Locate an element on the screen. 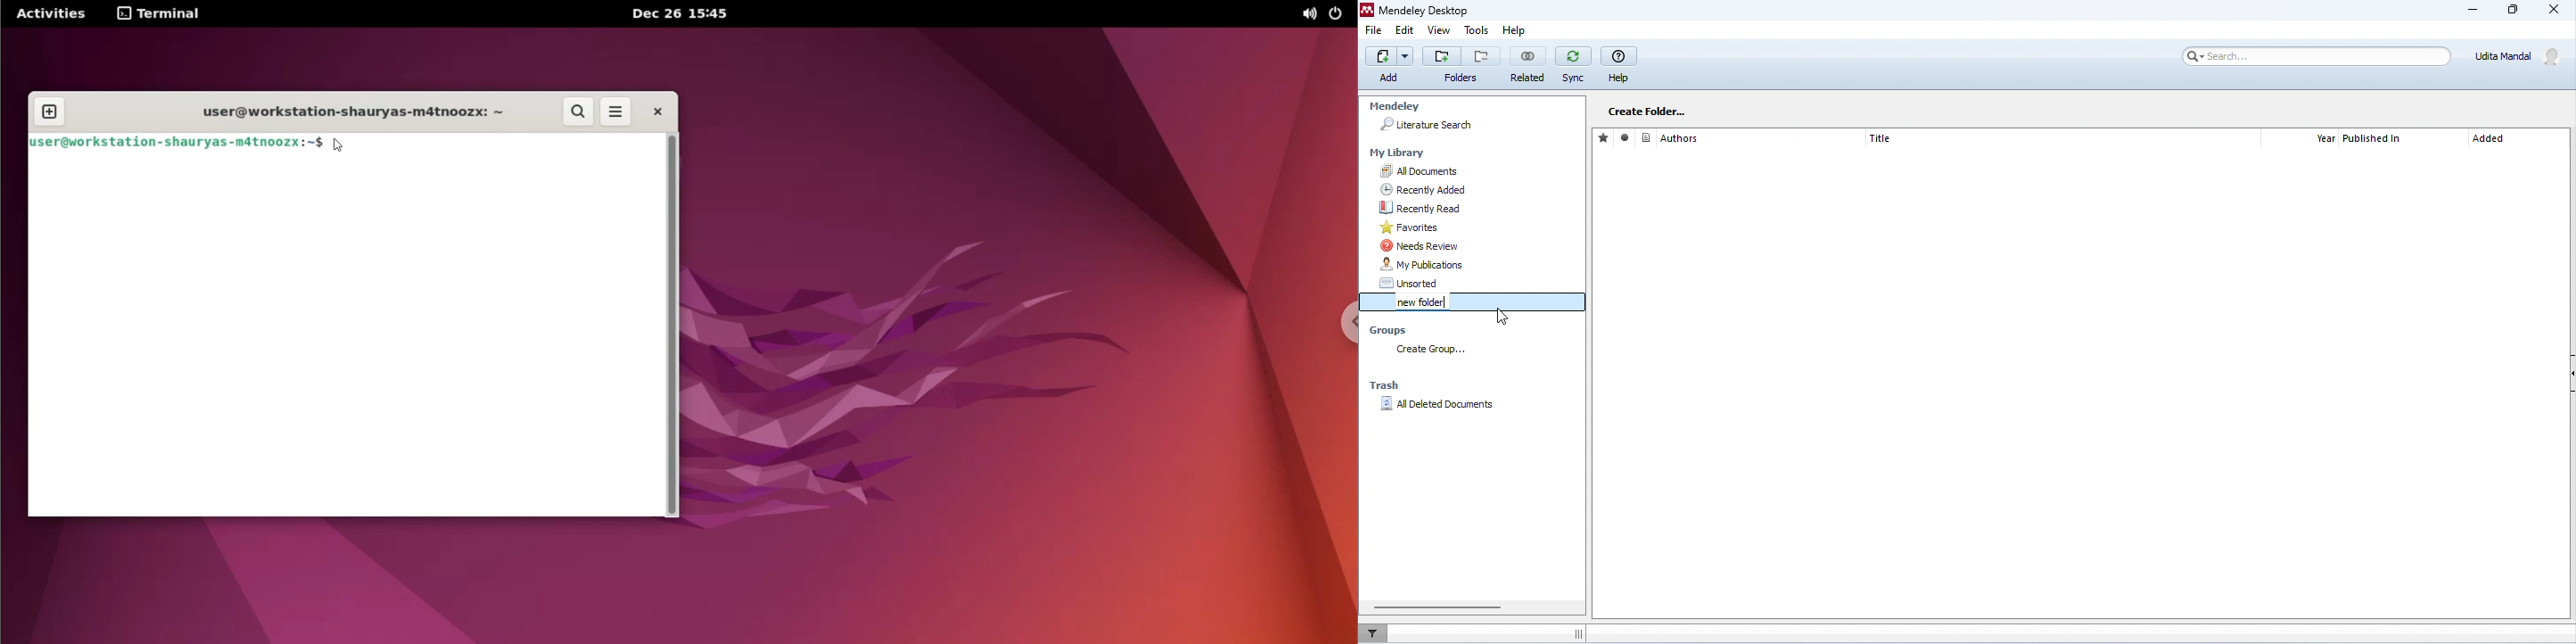 The image size is (2576, 644). added is located at coordinates (2490, 140).